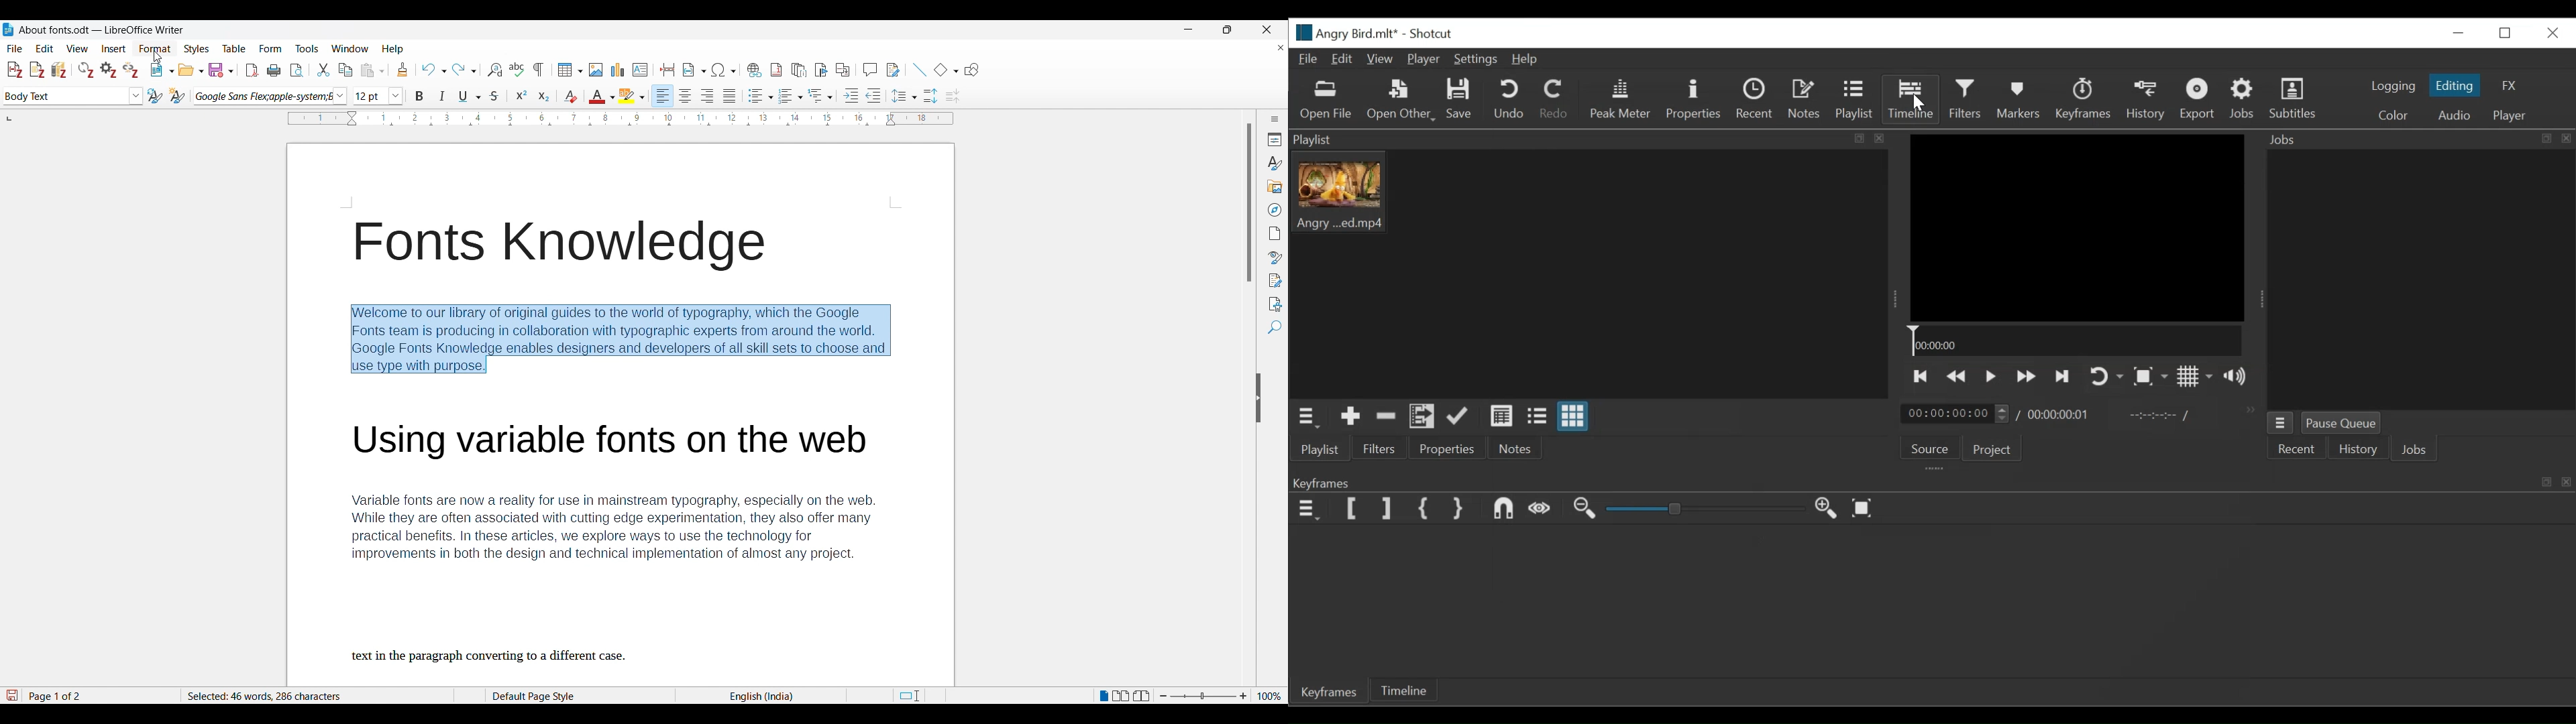 This screenshot has width=2576, height=728. Describe the element at coordinates (1424, 509) in the screenshot. I see `Set First Simple keyframe` at that location.